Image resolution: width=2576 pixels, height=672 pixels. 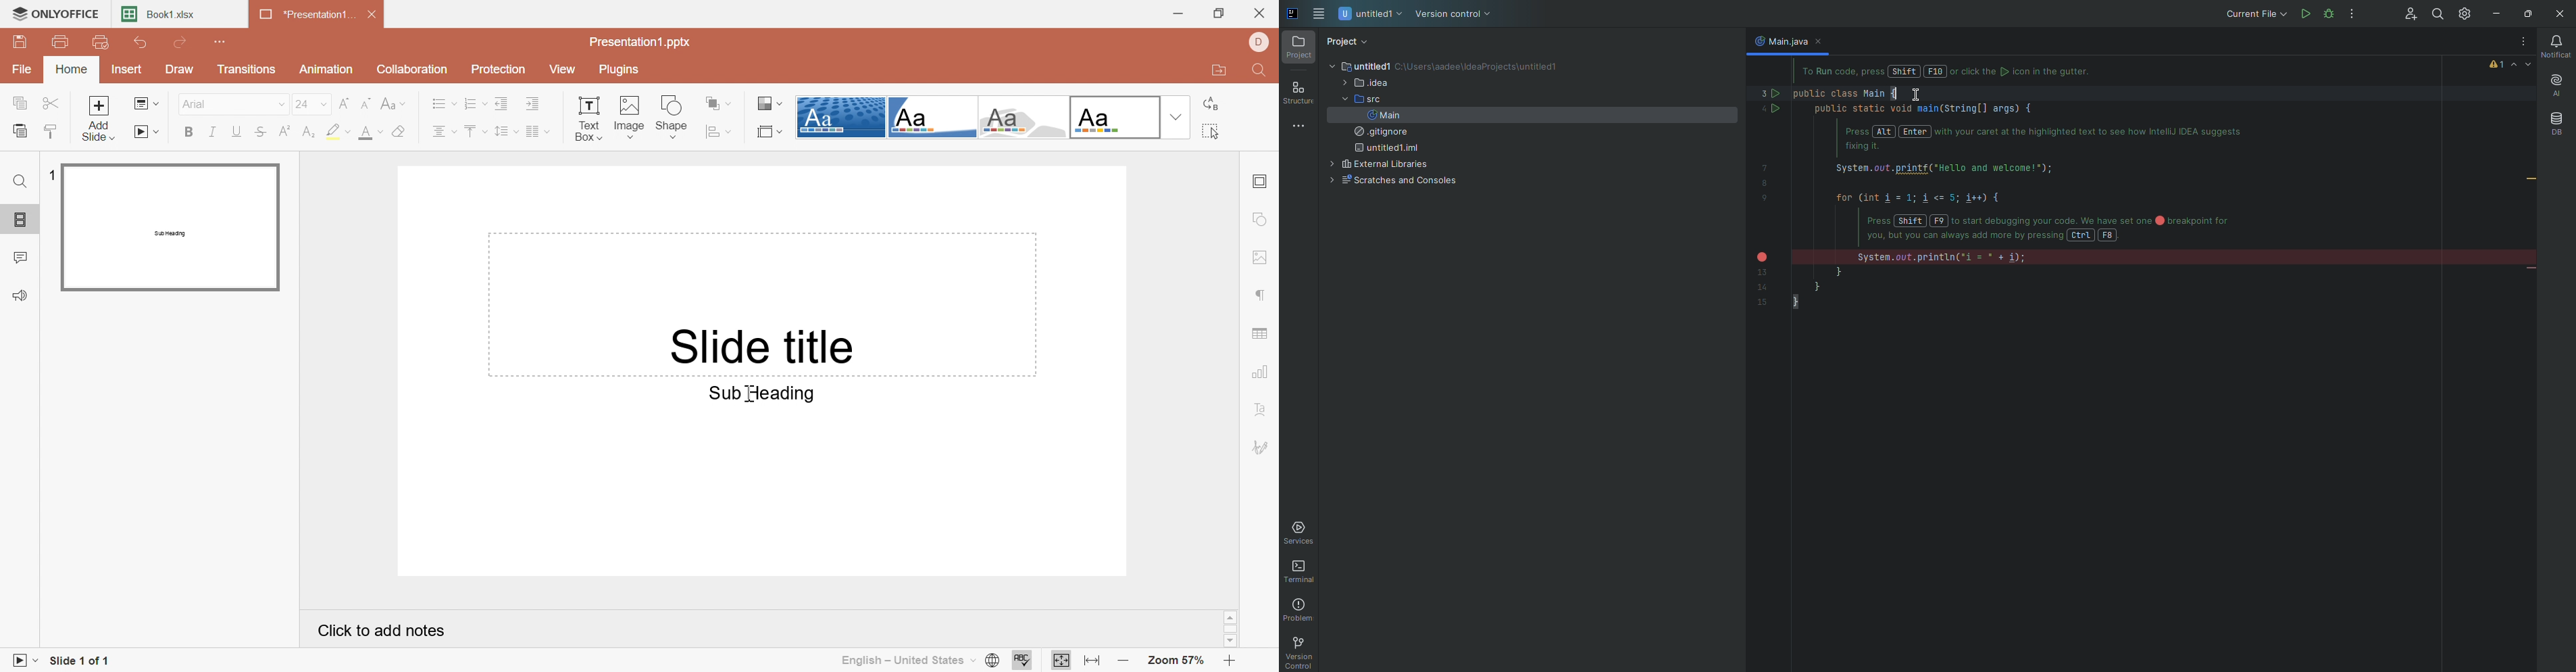 What do you see at coordinates (907, 659) in the screenshot?
I see `English - United States` at bounding box center [907, 659].